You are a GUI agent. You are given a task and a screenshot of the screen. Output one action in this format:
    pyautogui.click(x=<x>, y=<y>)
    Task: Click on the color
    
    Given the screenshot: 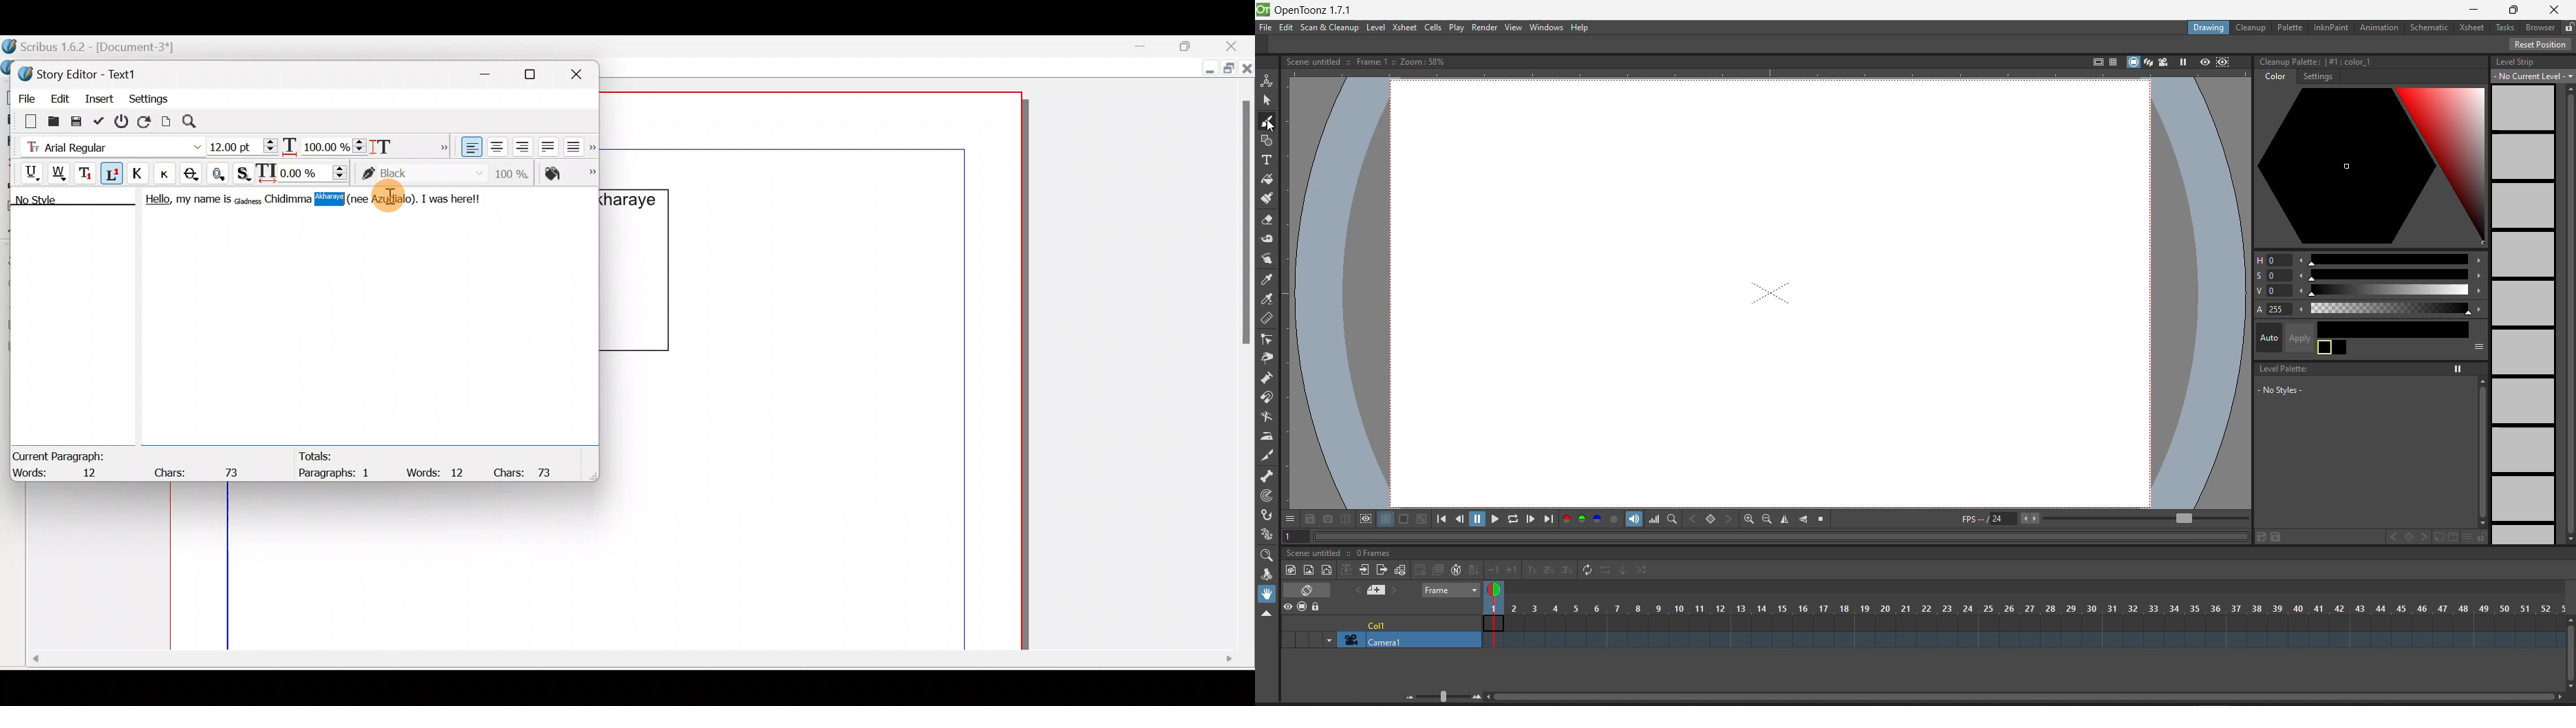 What is the action you would take?
    pyautogui.click(x=2275, y=76)
    